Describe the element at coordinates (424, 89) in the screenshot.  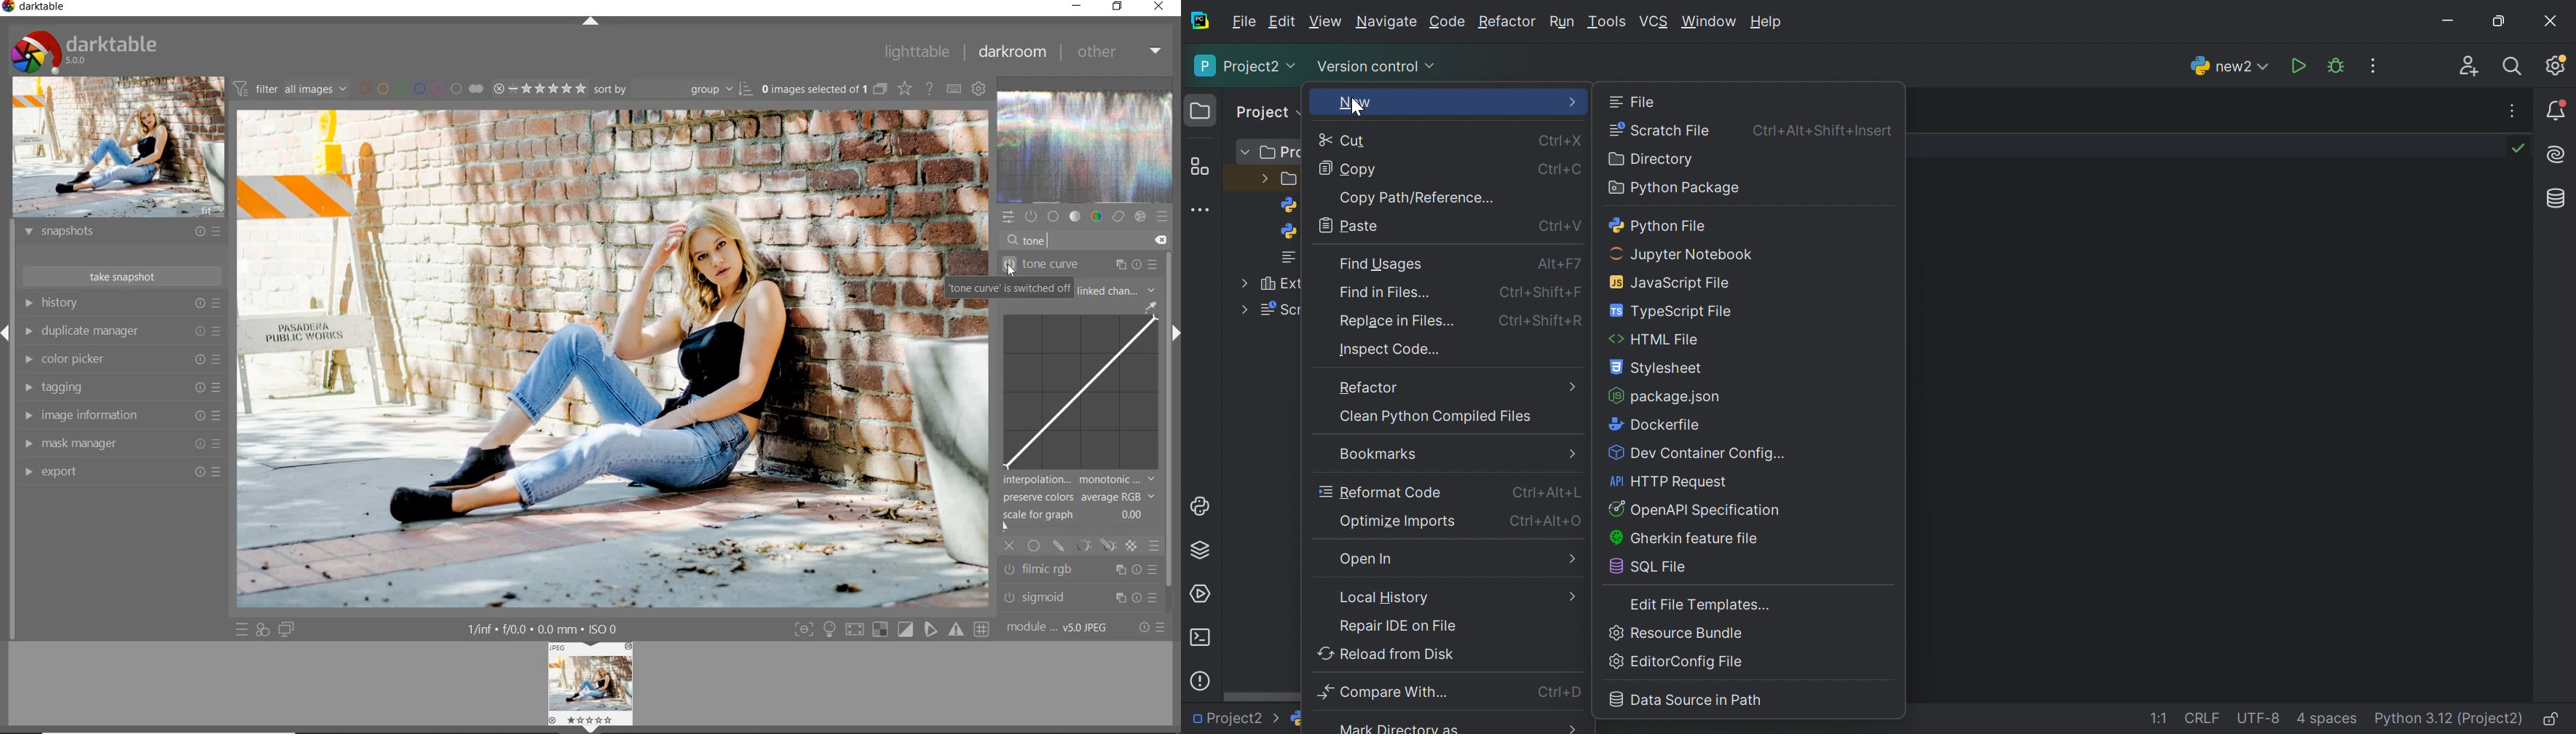
I see `filter by image color` at that location.